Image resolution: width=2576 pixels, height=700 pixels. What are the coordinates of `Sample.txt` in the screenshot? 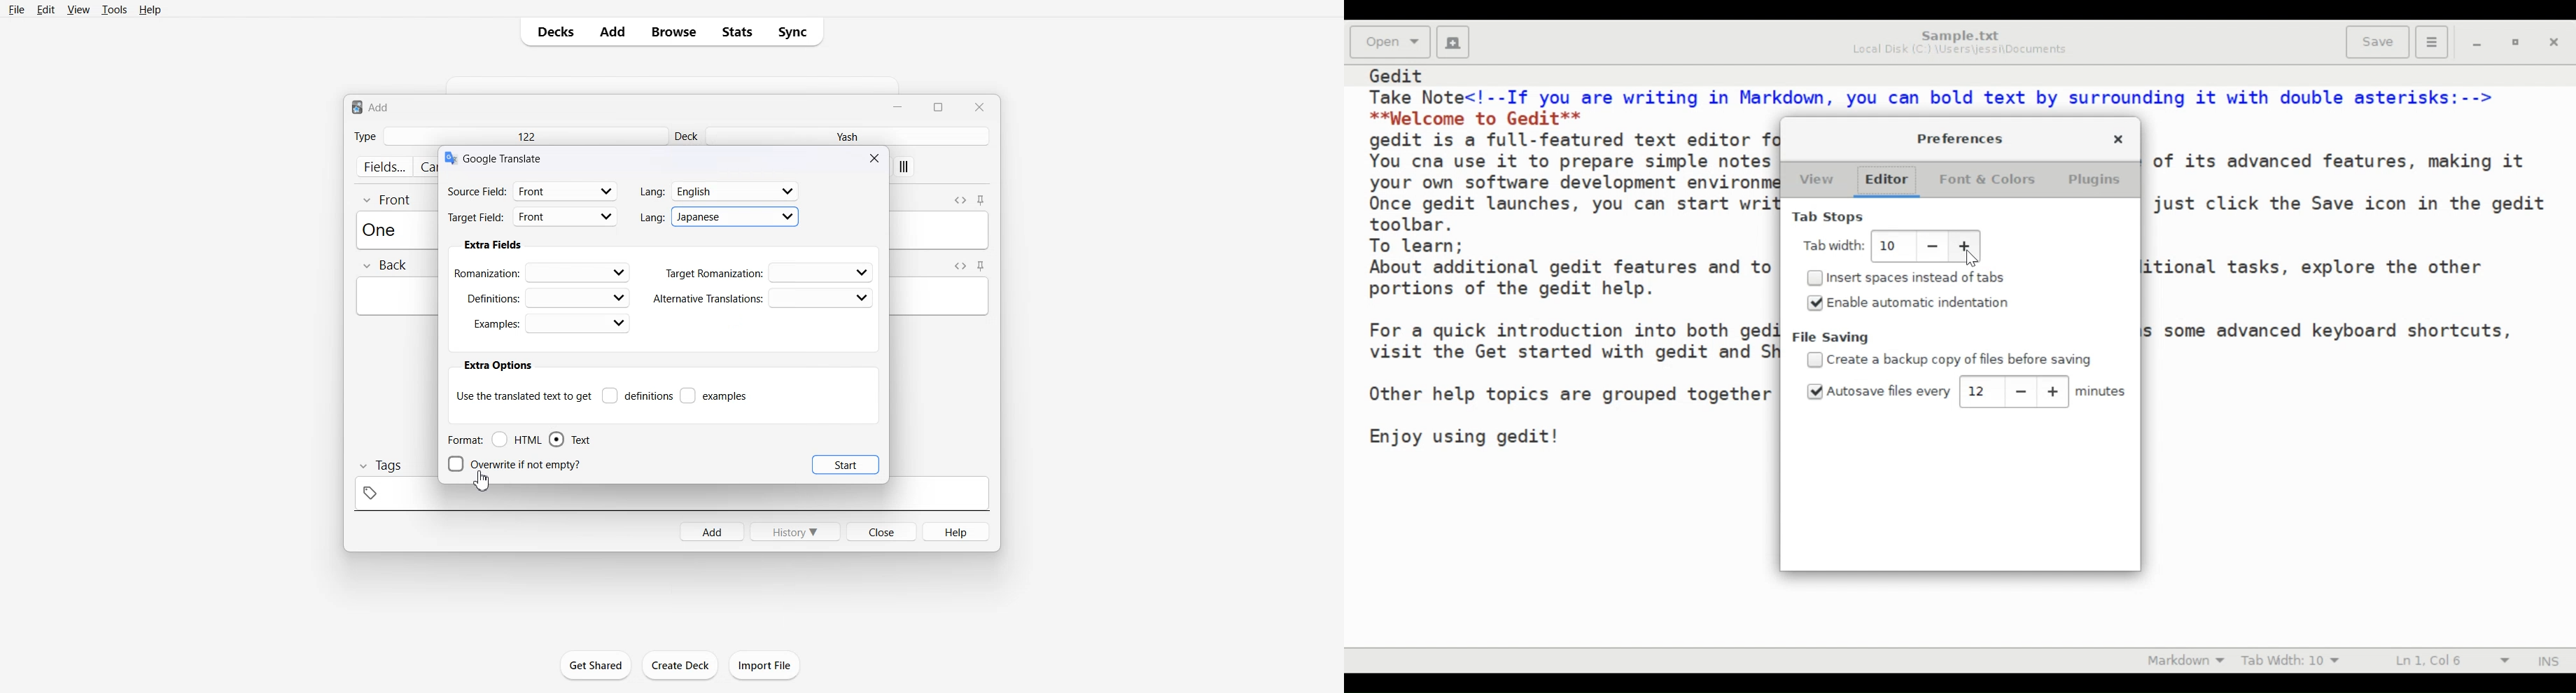 It's located at (1961, 35).